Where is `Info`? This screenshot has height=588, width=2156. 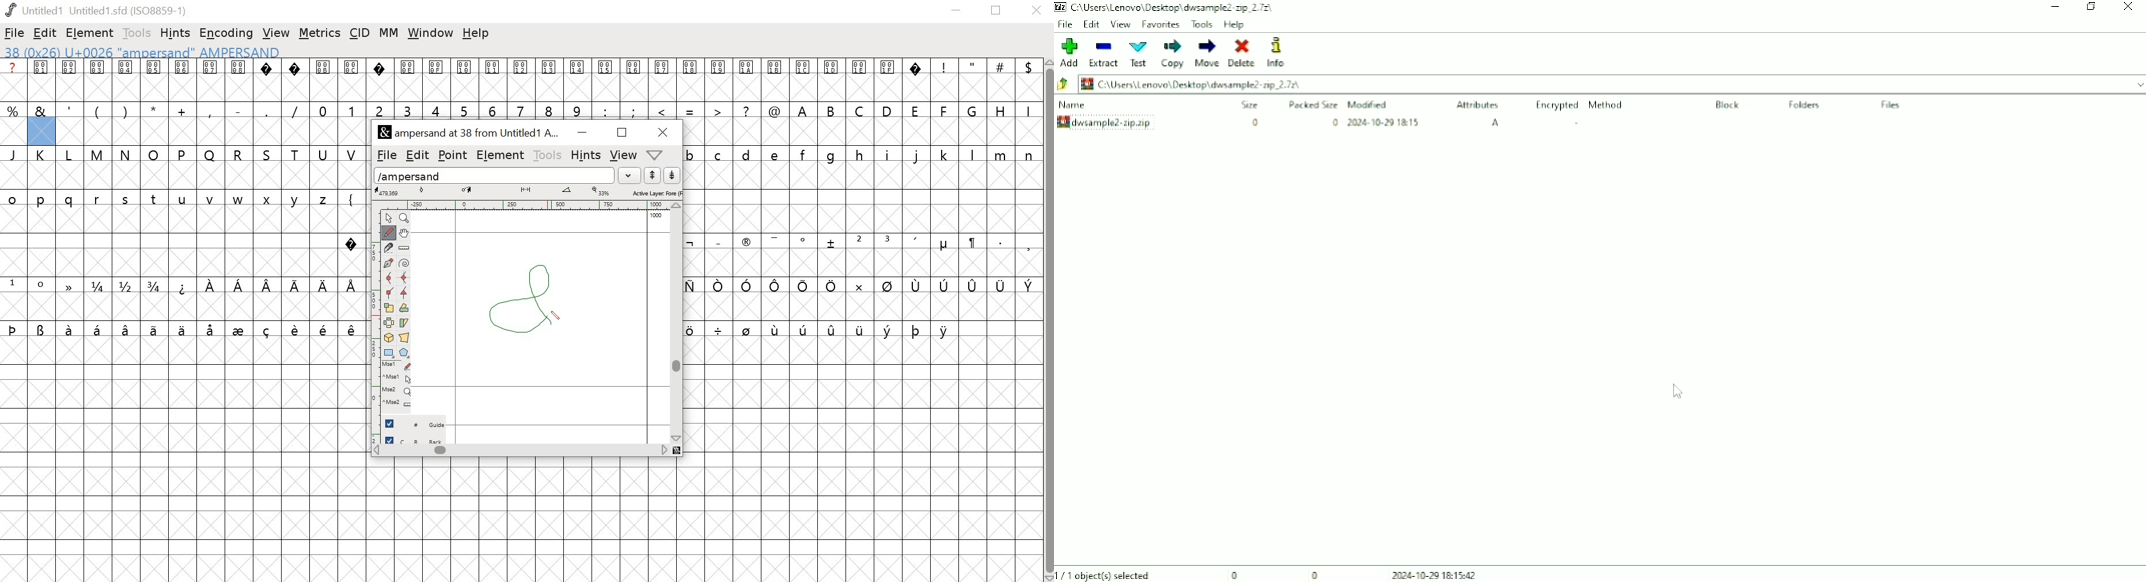 Info is located at coordinates (1285, 53).